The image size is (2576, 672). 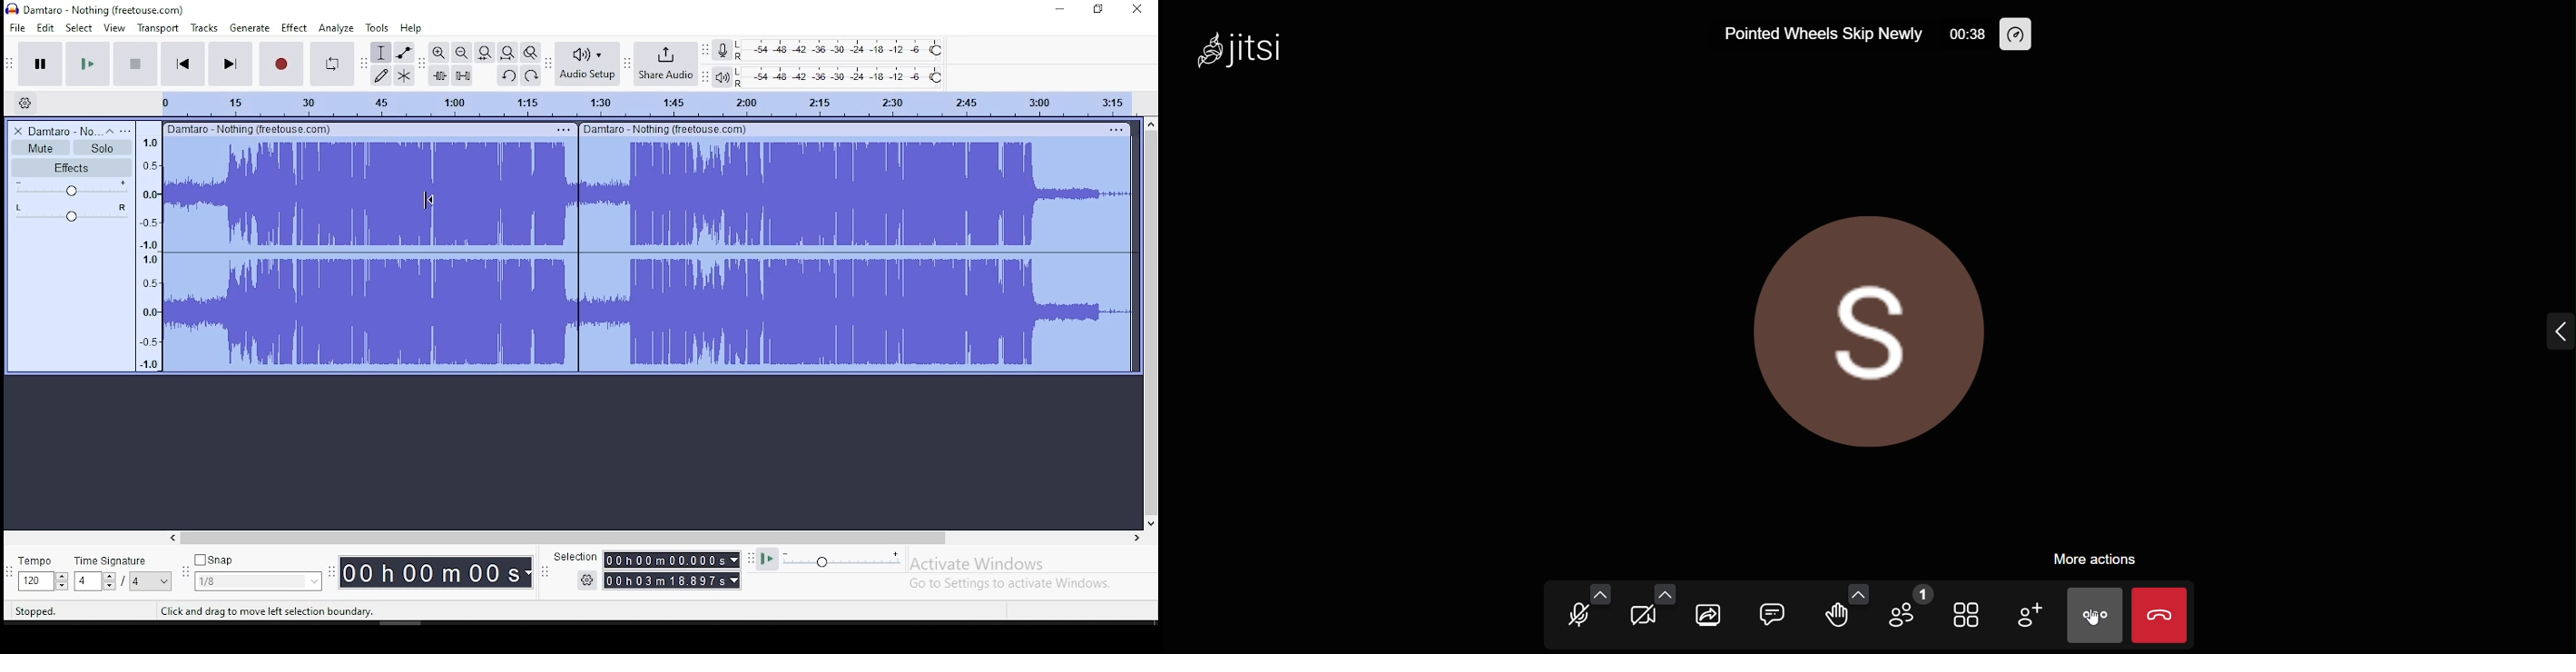 I want to click on playback meter, so click(x=721, y=76).